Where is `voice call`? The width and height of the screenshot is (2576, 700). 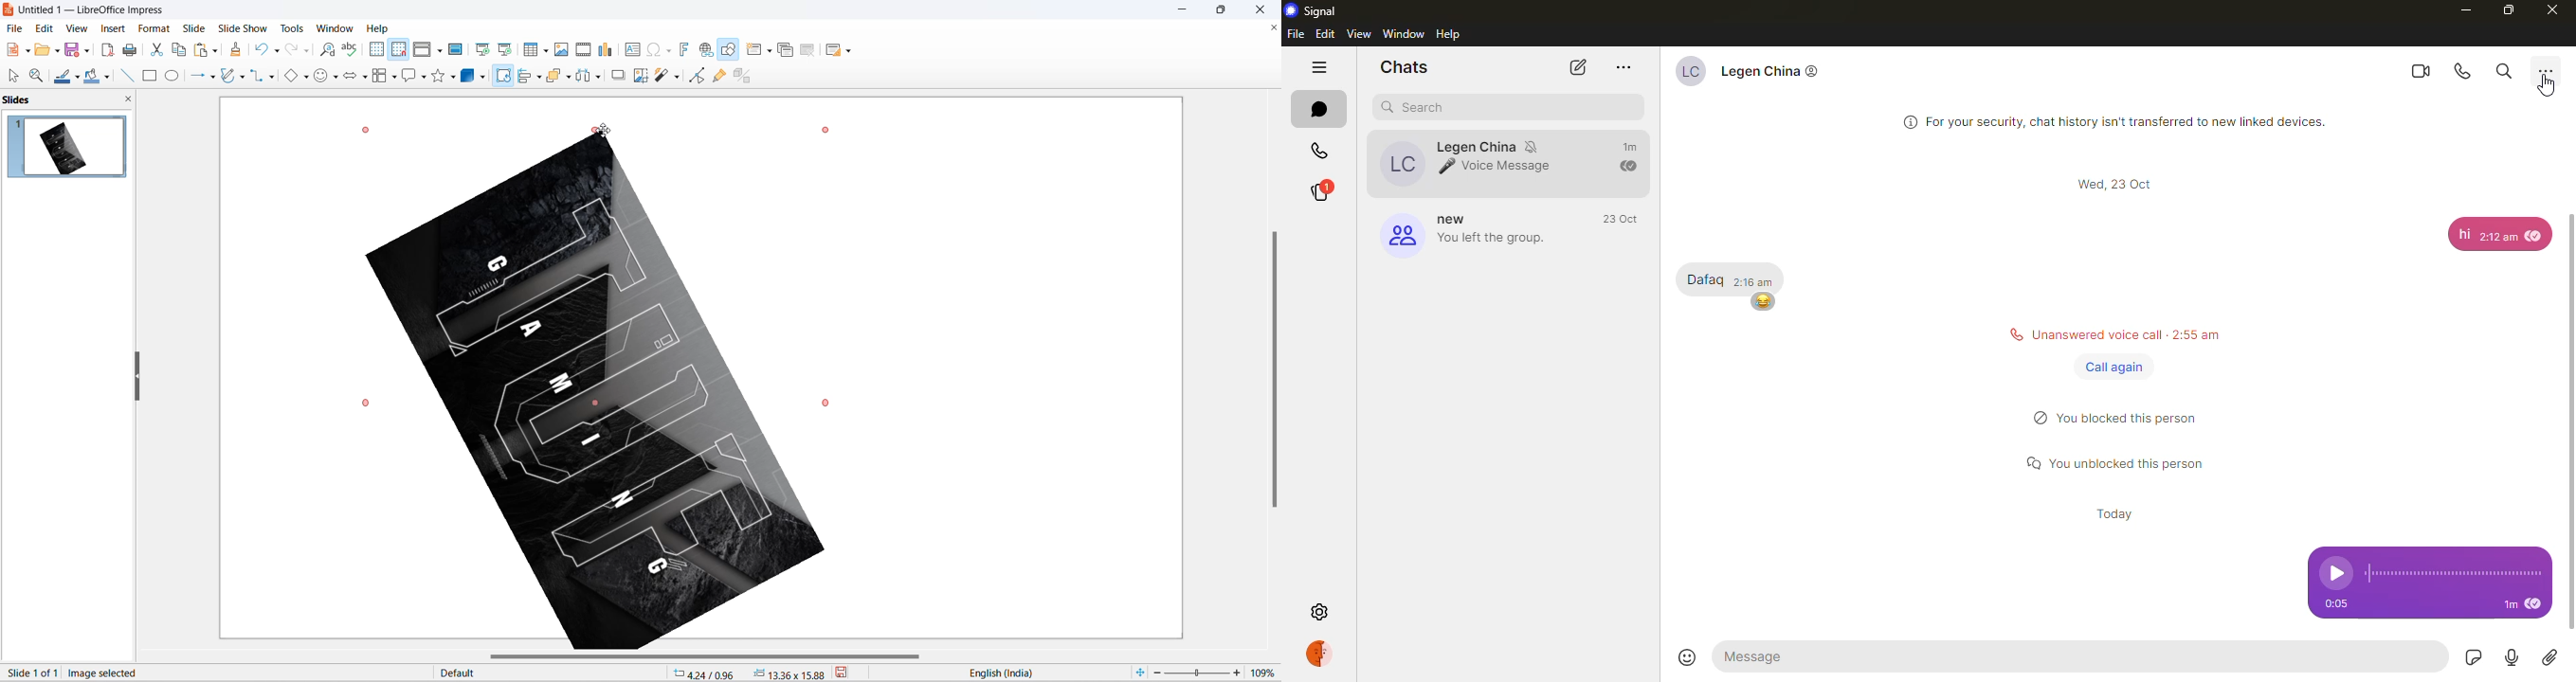
voice call is located at coordinates (2463, 69).